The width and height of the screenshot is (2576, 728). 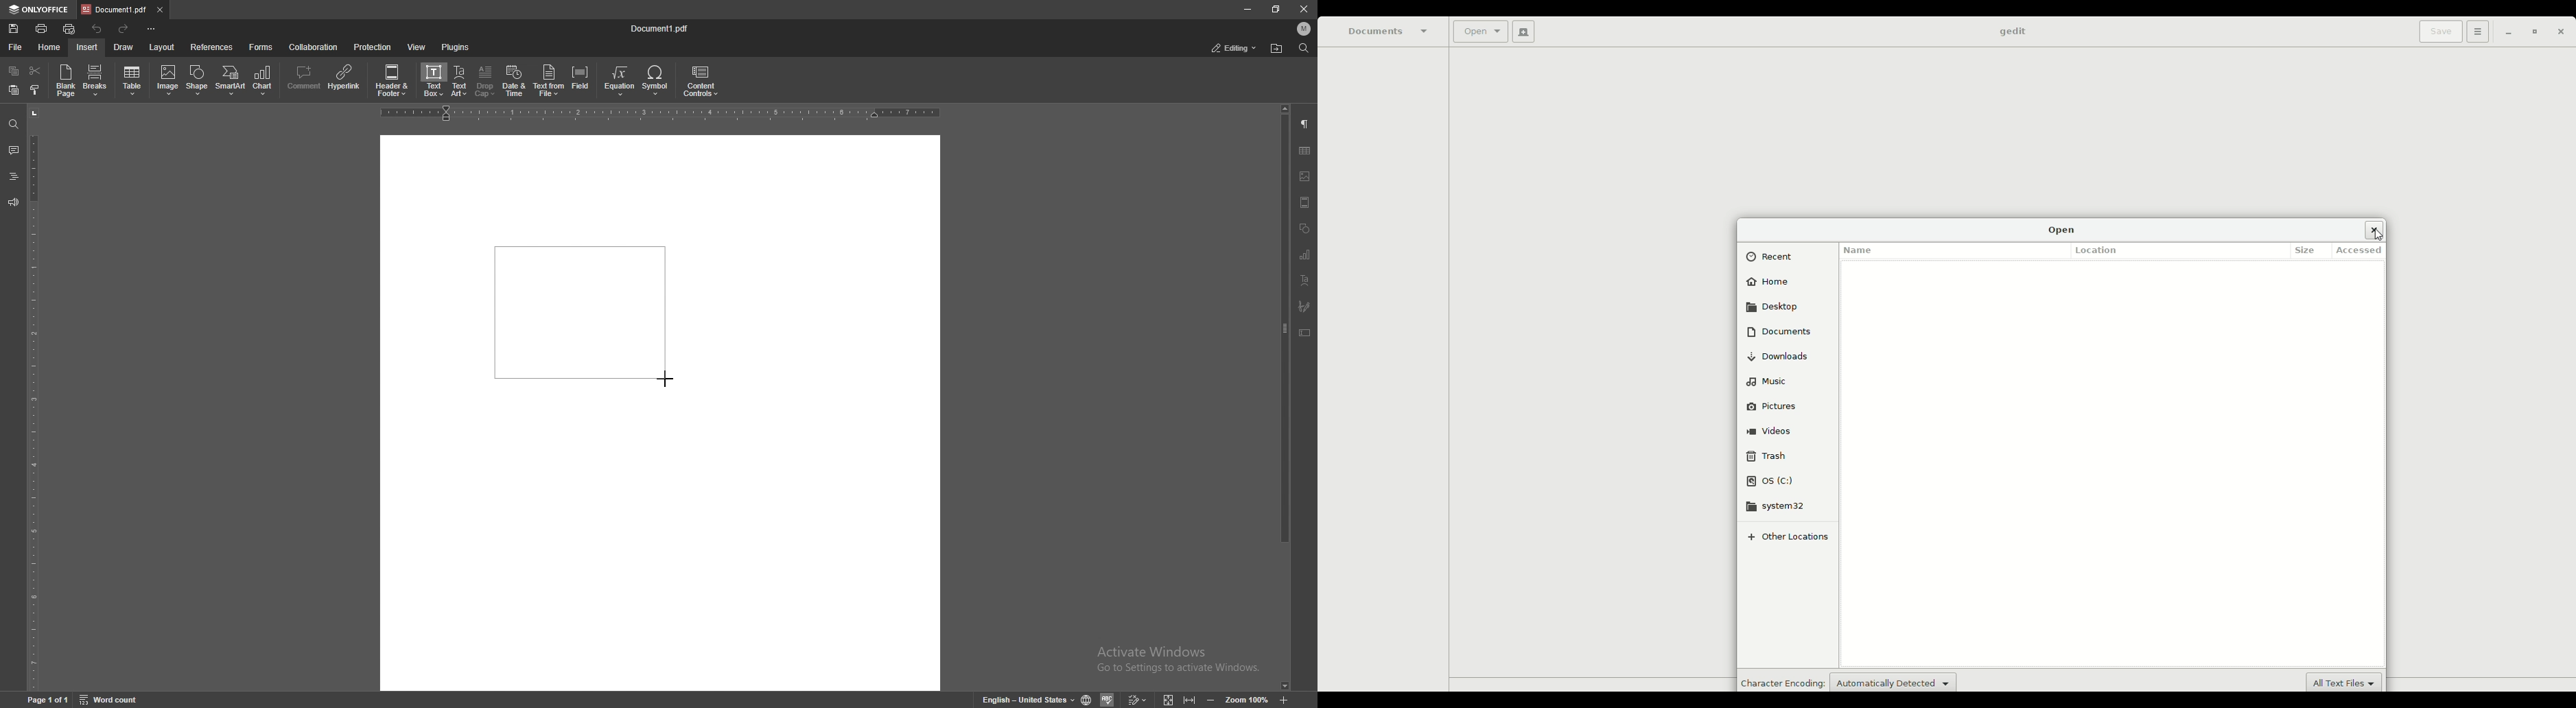 I want to click on expand, so click(x=1178, y=700).